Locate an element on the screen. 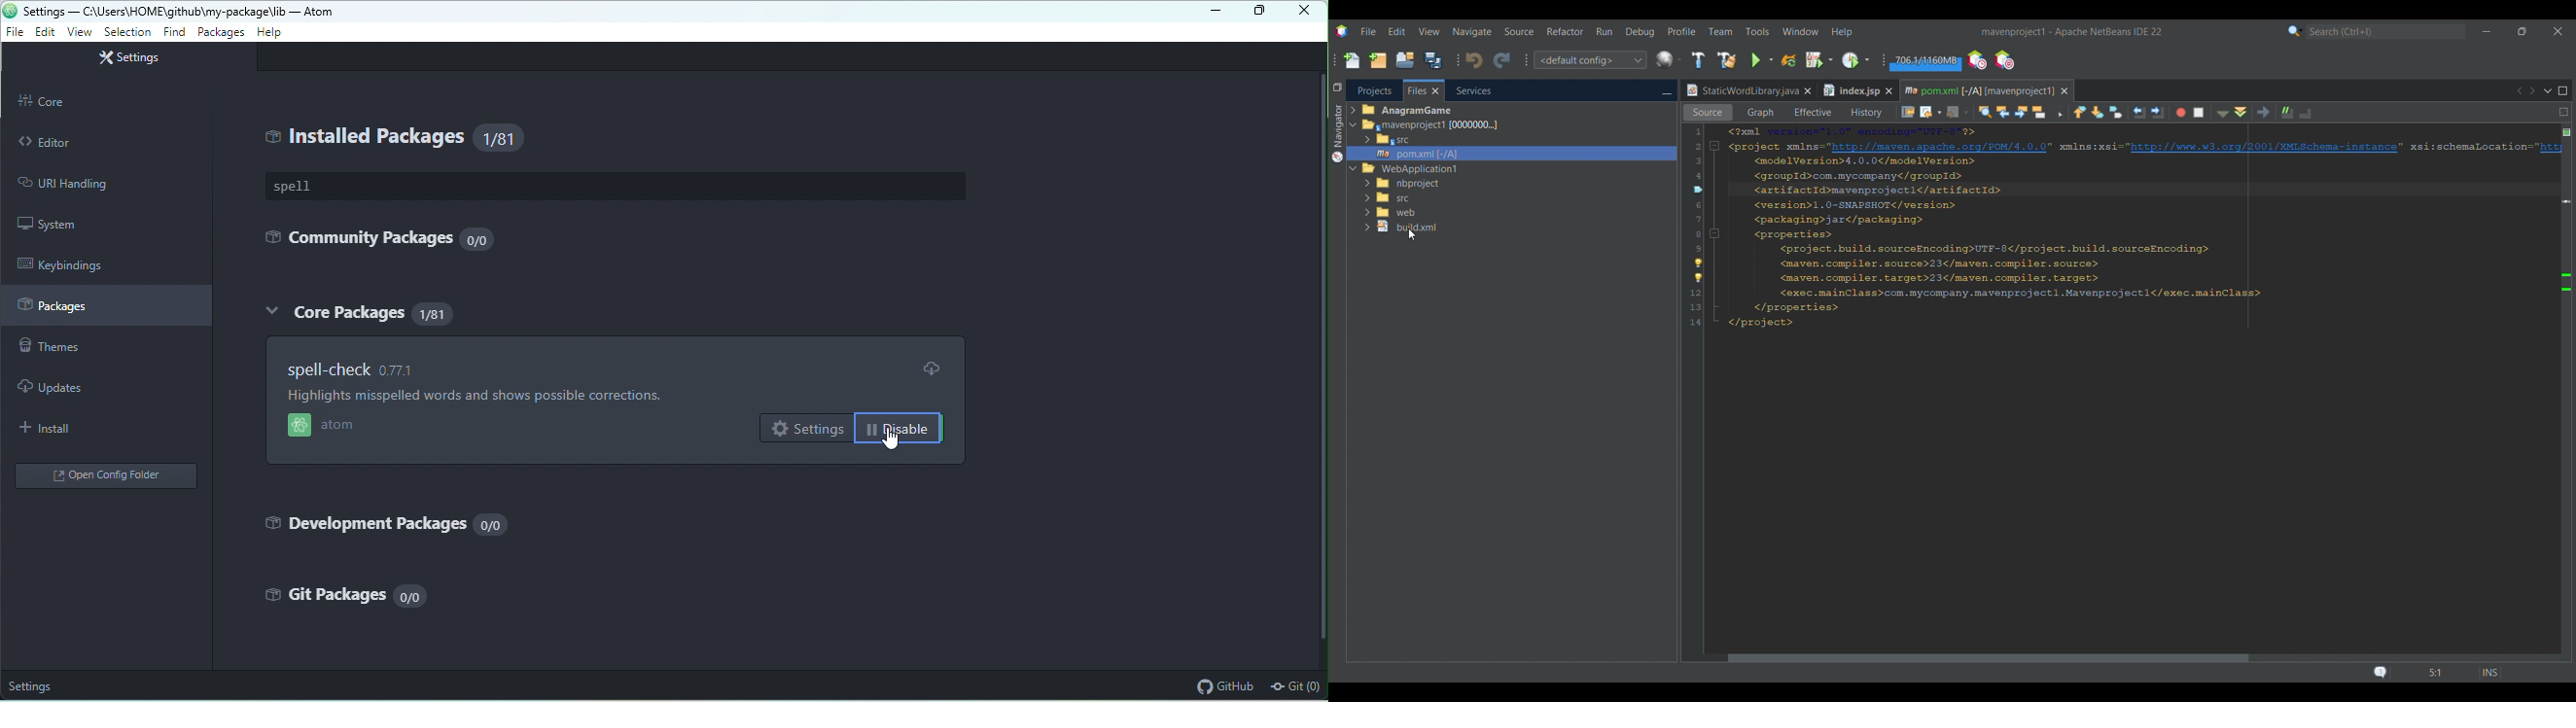 The height and width of the screenshot is (728, 2576). IDE's default browser is located at coordinates (1669, 60).